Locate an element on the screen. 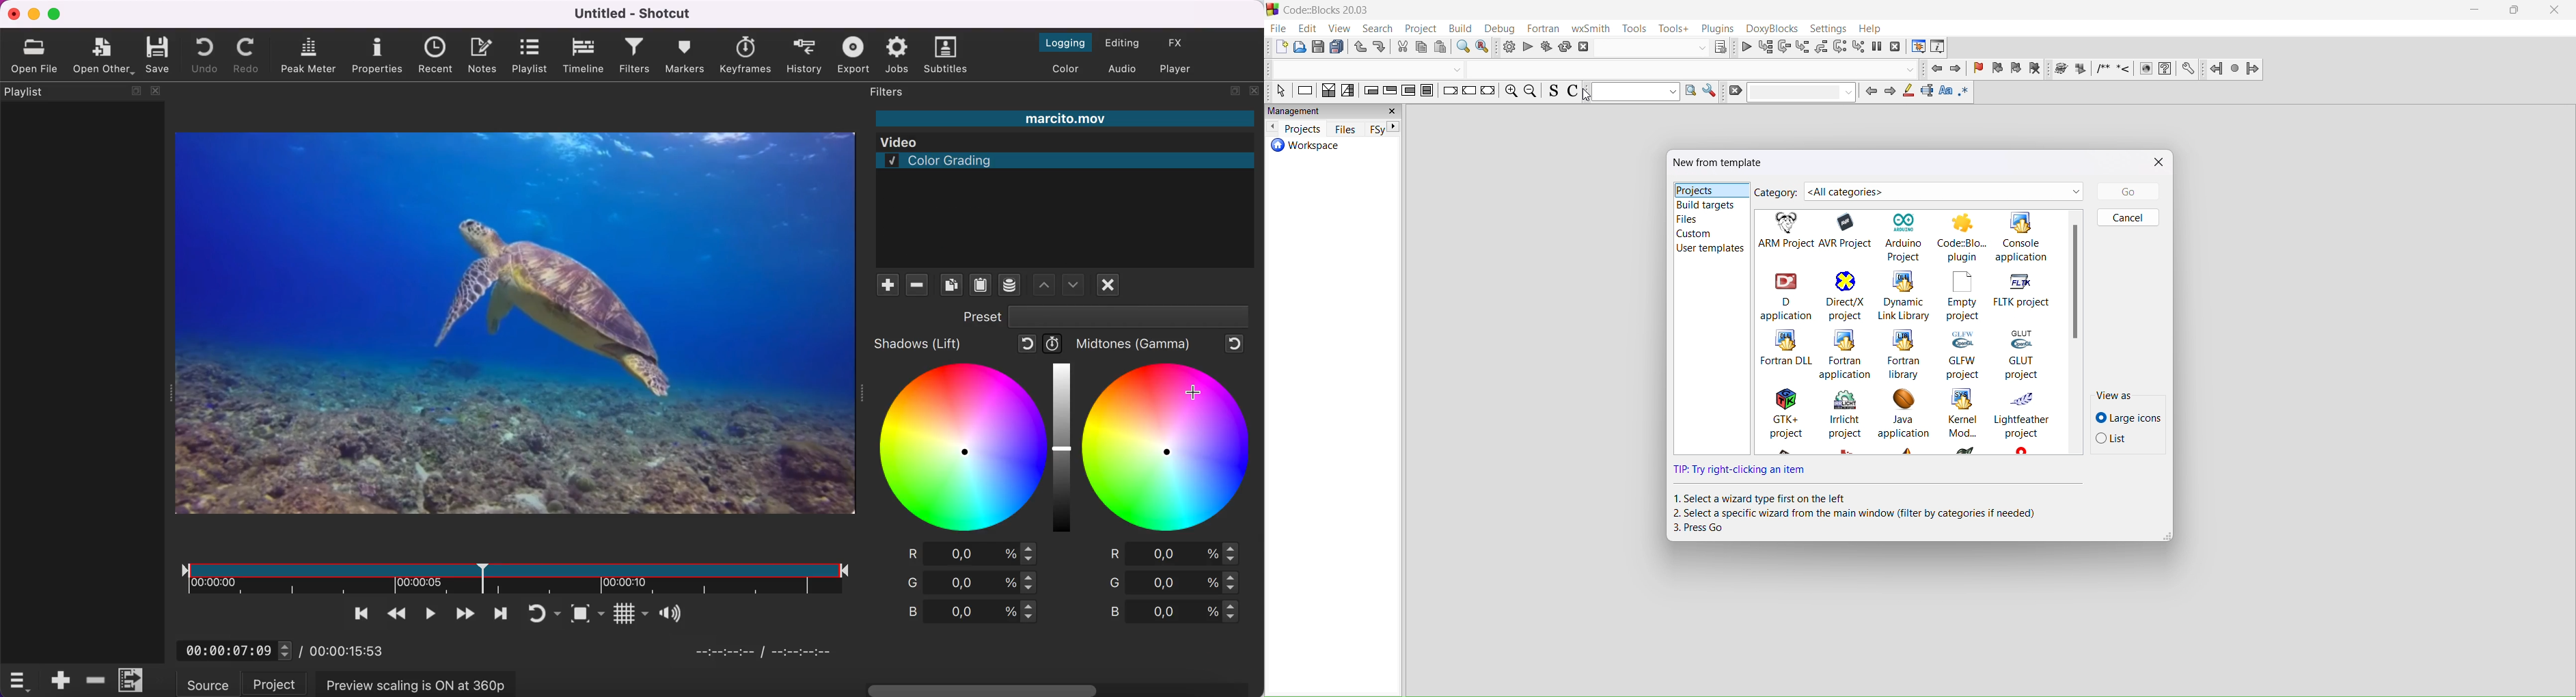  selected text is located at coordinates (1928, 93).